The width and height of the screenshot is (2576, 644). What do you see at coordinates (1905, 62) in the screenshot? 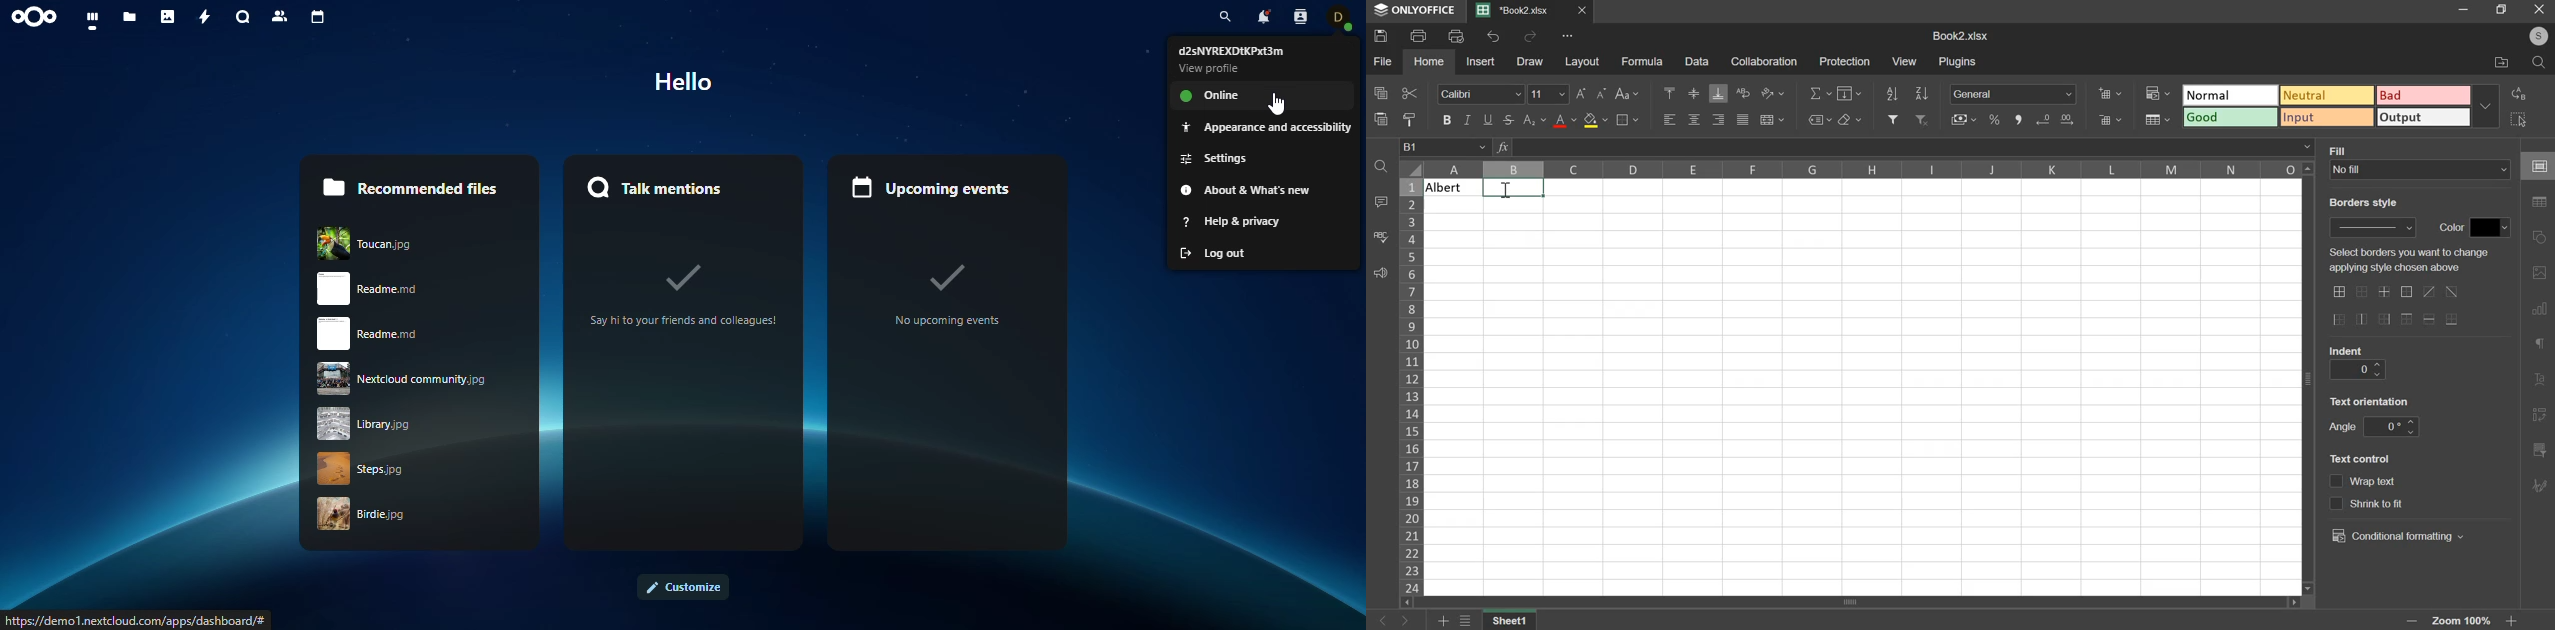
I see `view` at bounding box center [1905, 62].